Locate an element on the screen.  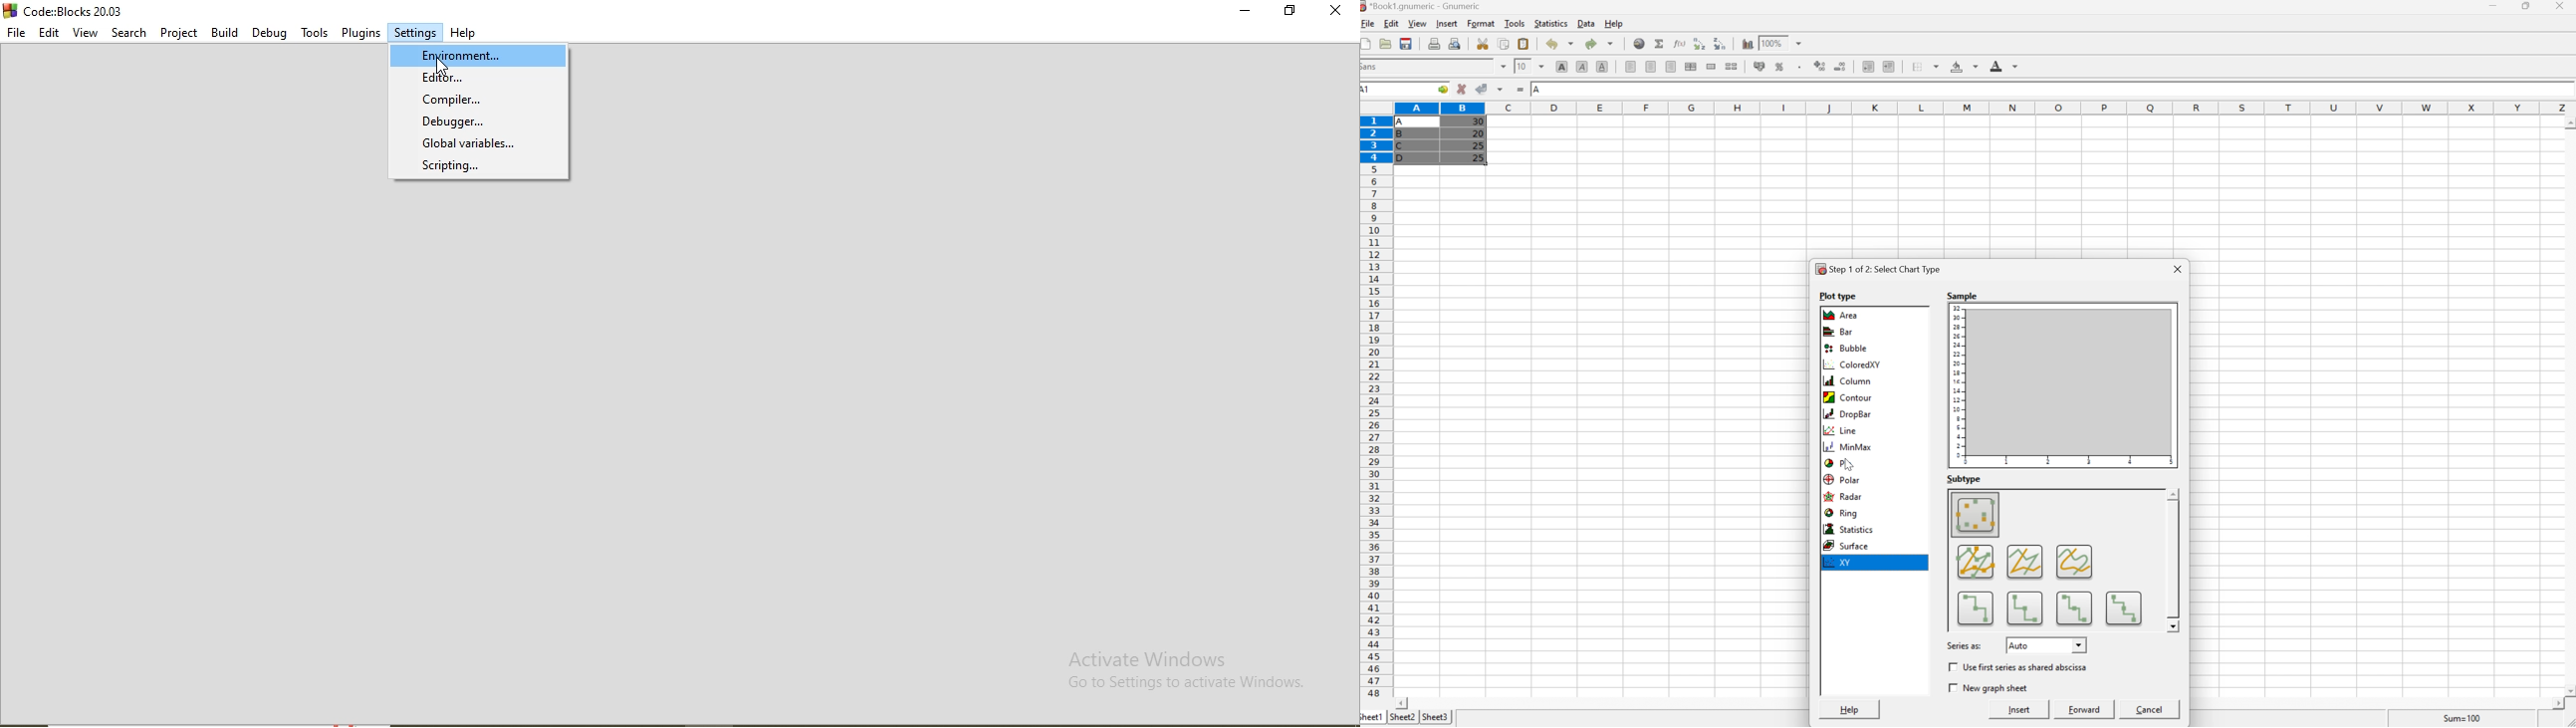
Align Left is located at coordinates (1631, 67).